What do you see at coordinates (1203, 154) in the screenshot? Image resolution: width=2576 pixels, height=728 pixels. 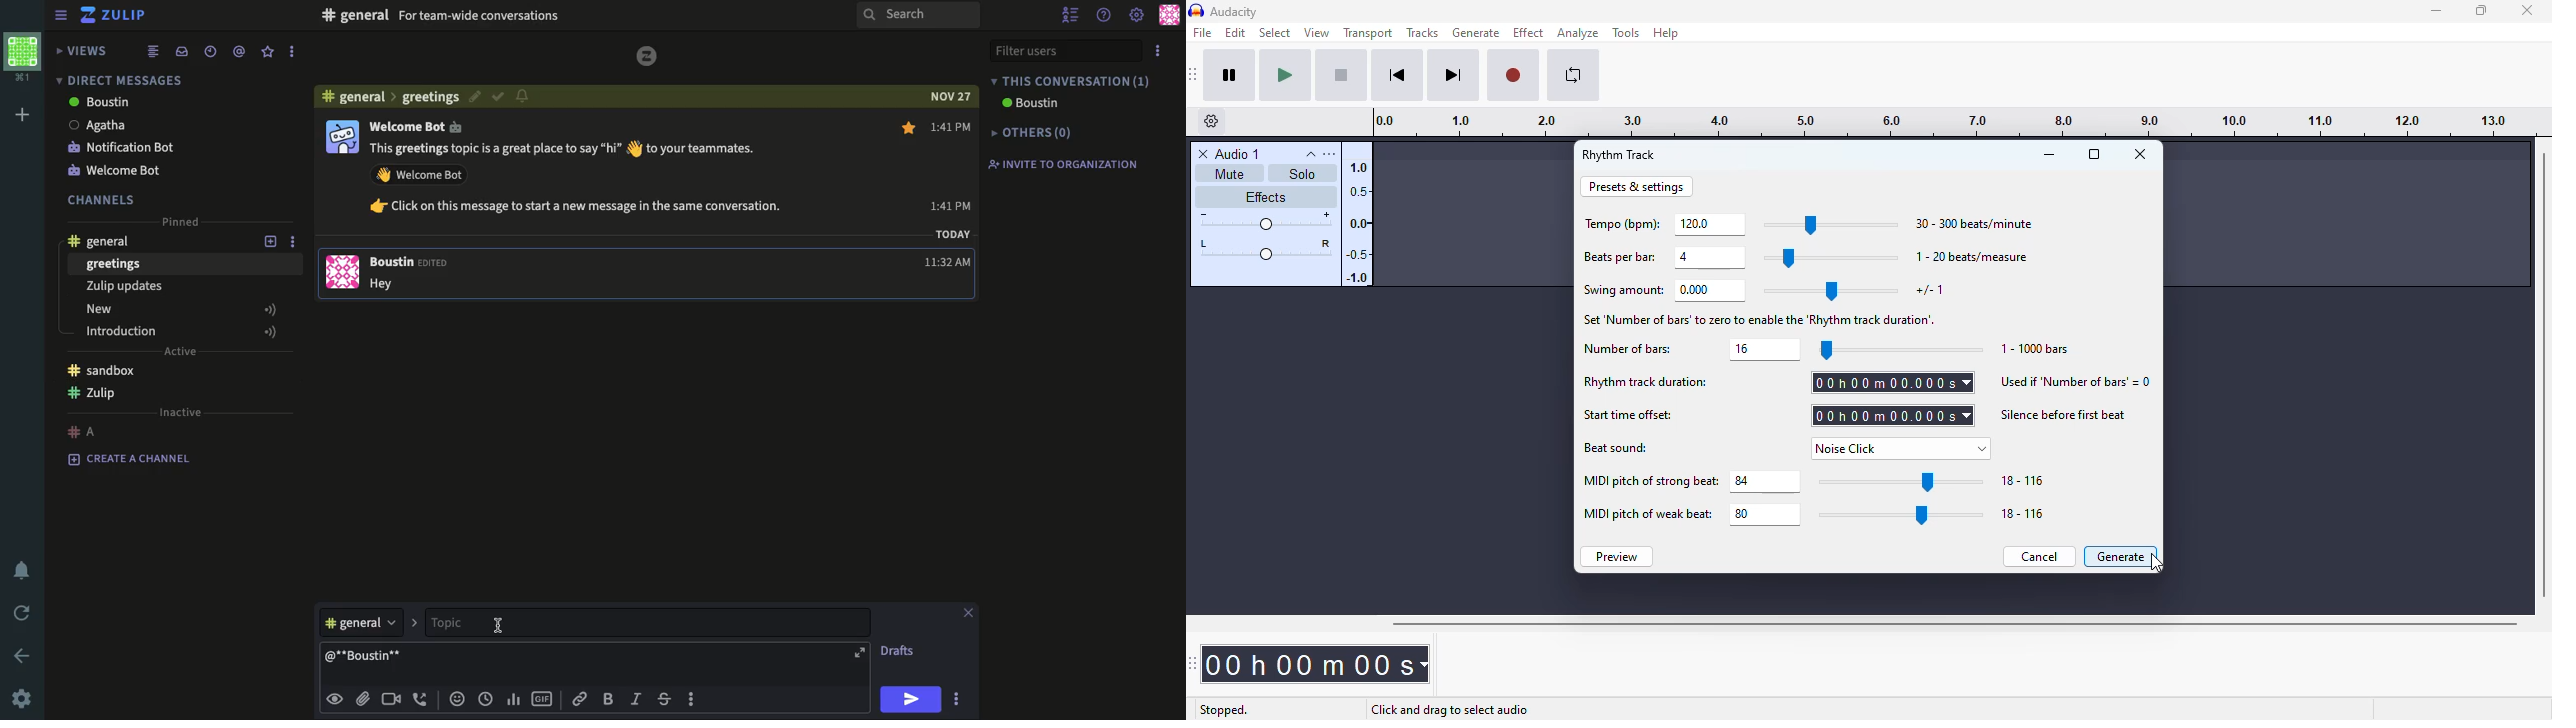 I see `delete track` at bounding box center [1203, 154].